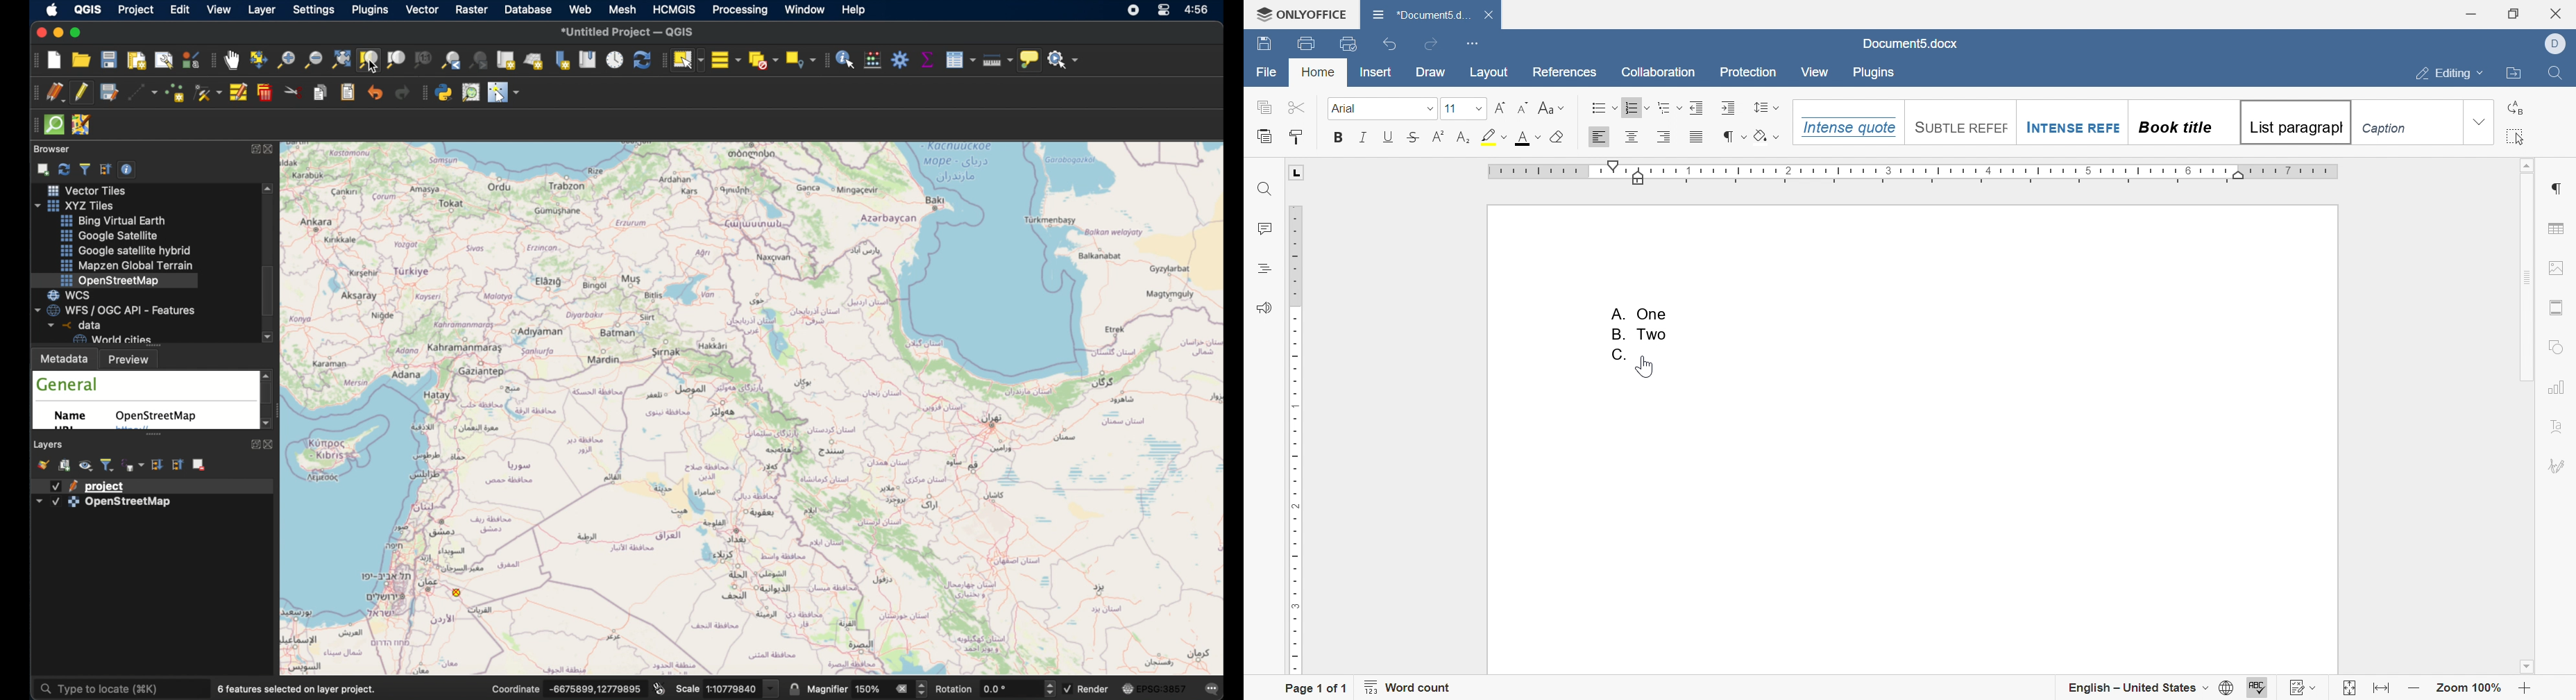  What do you see at coordinates (1308, 42) in the screenshot?
I see `print` at bounding box center [1308, 42].